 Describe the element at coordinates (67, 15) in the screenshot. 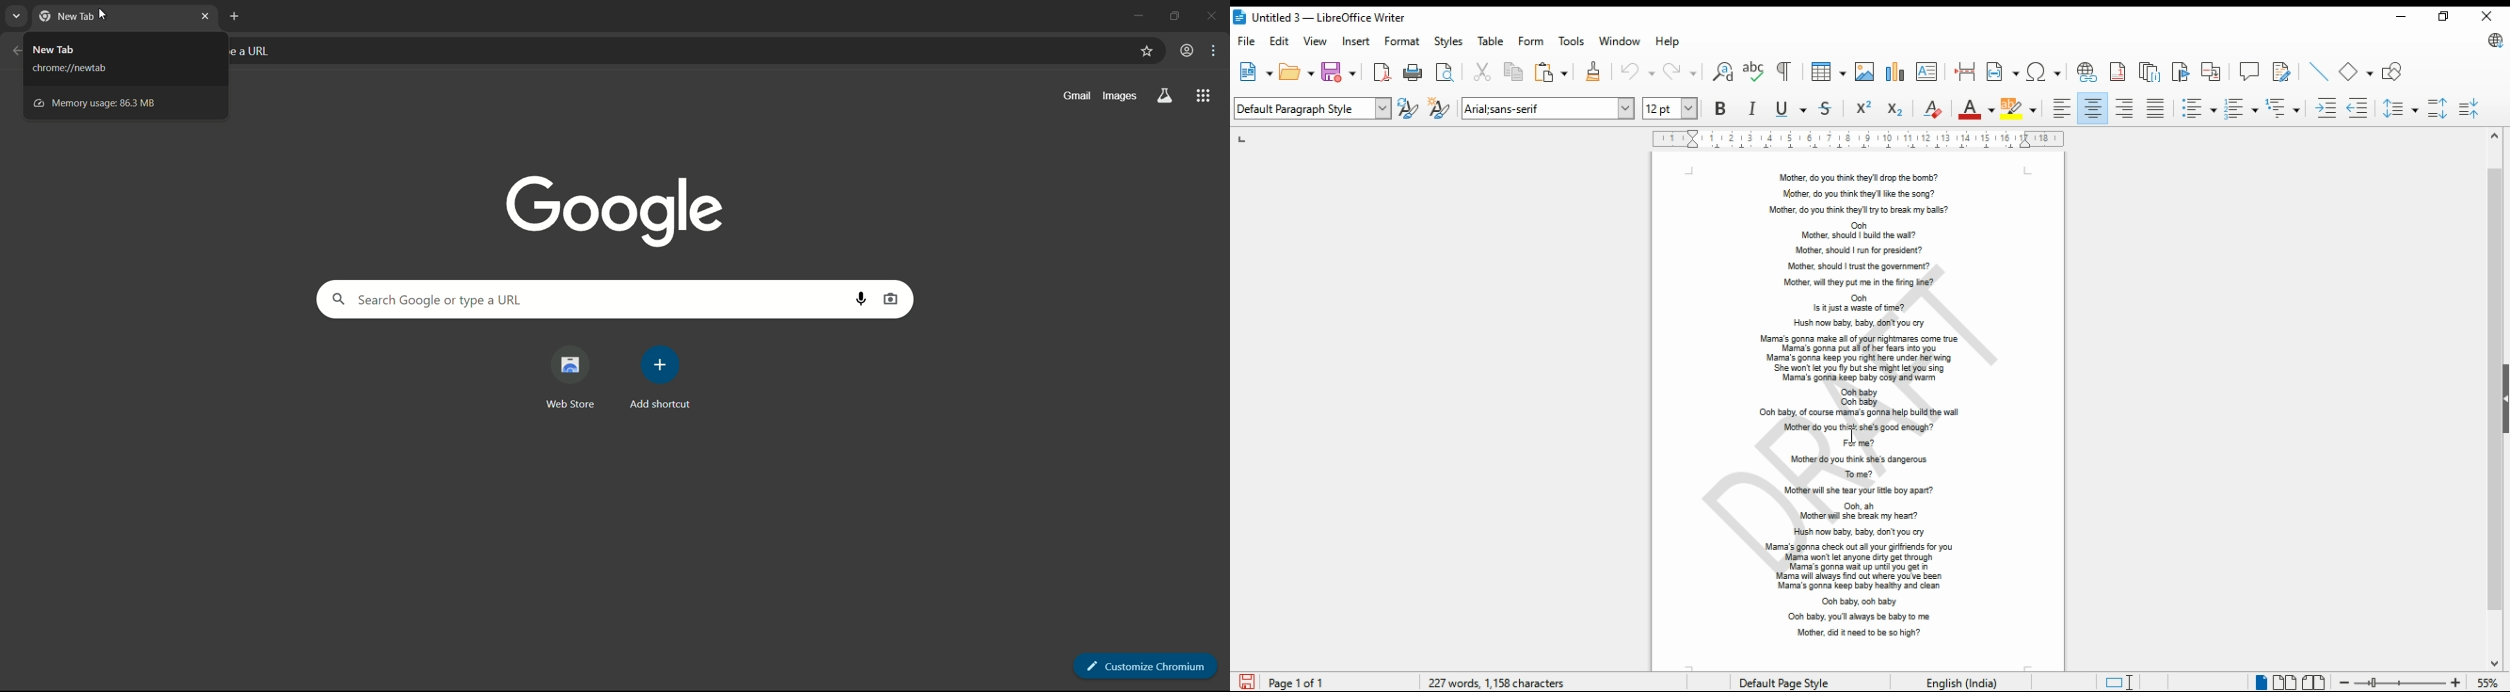

I see `new tab` at that location.